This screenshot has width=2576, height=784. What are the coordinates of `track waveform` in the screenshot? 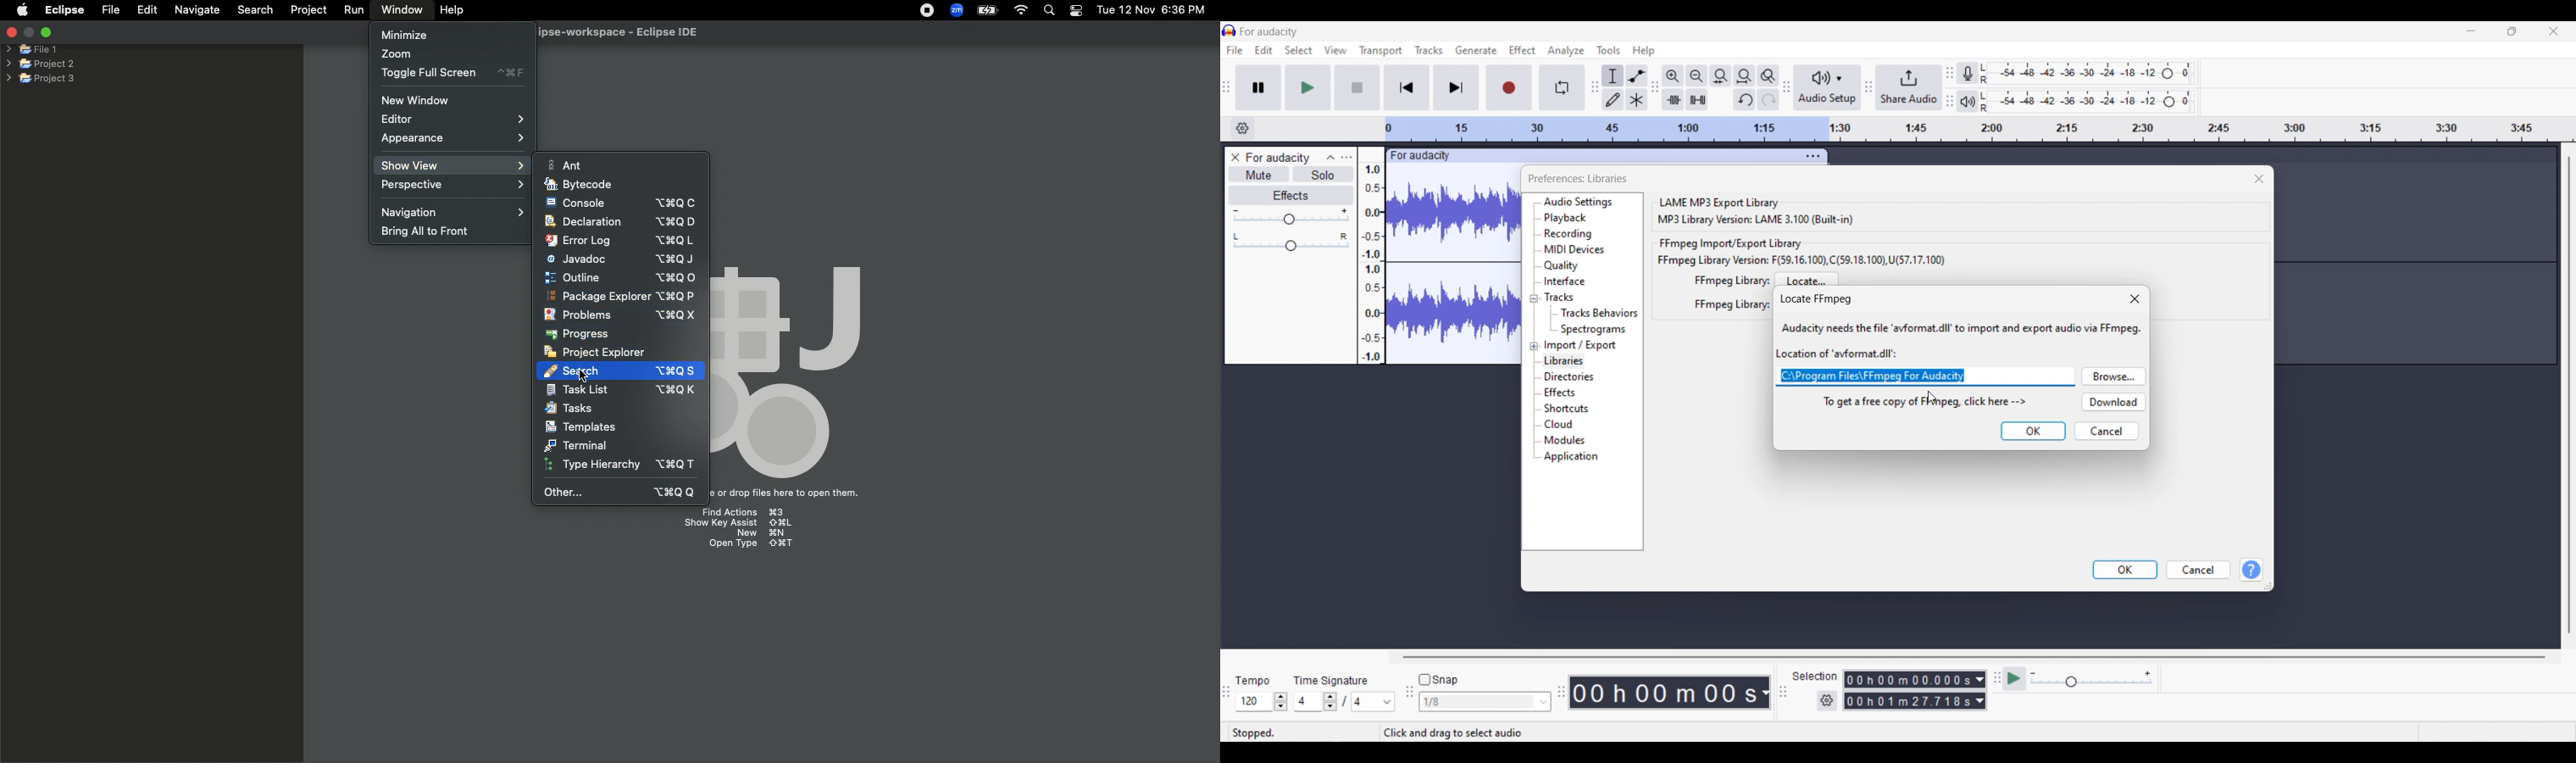 It's located at (1450, 268).